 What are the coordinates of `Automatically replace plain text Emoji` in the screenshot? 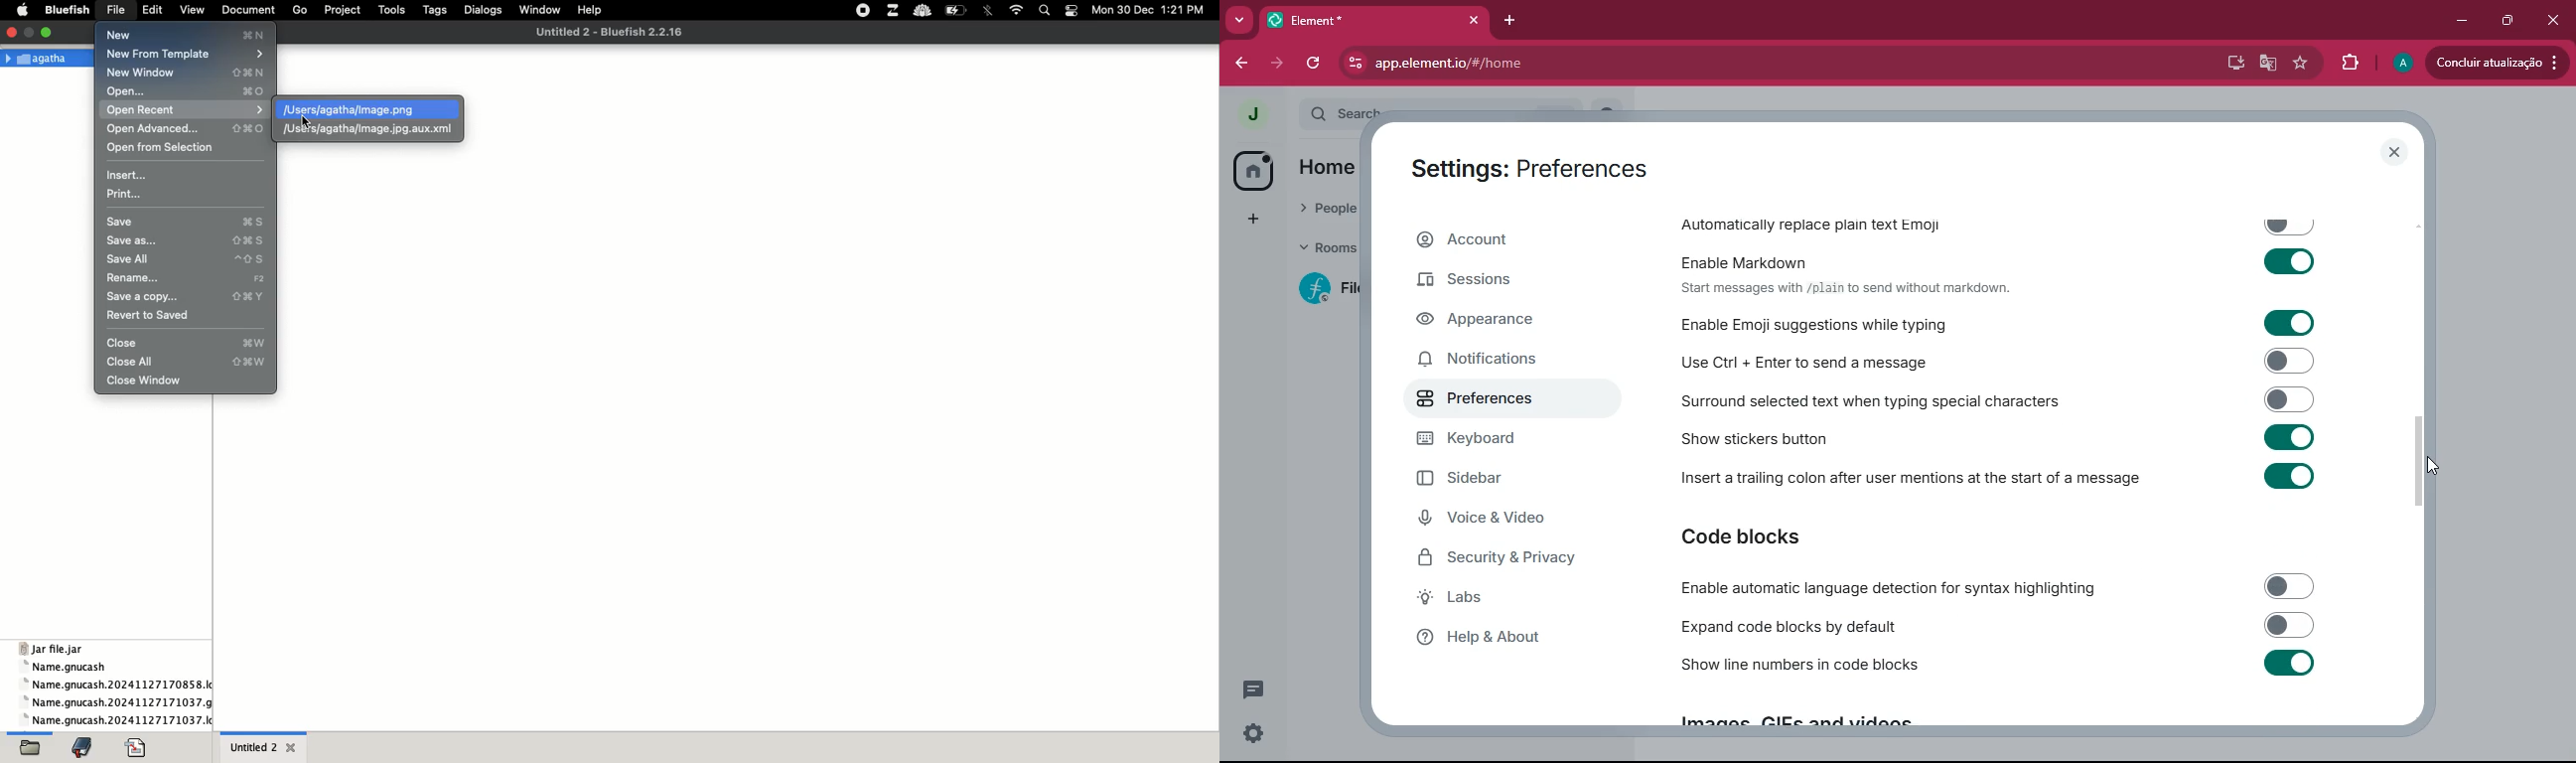 It's located at (2000, 221).